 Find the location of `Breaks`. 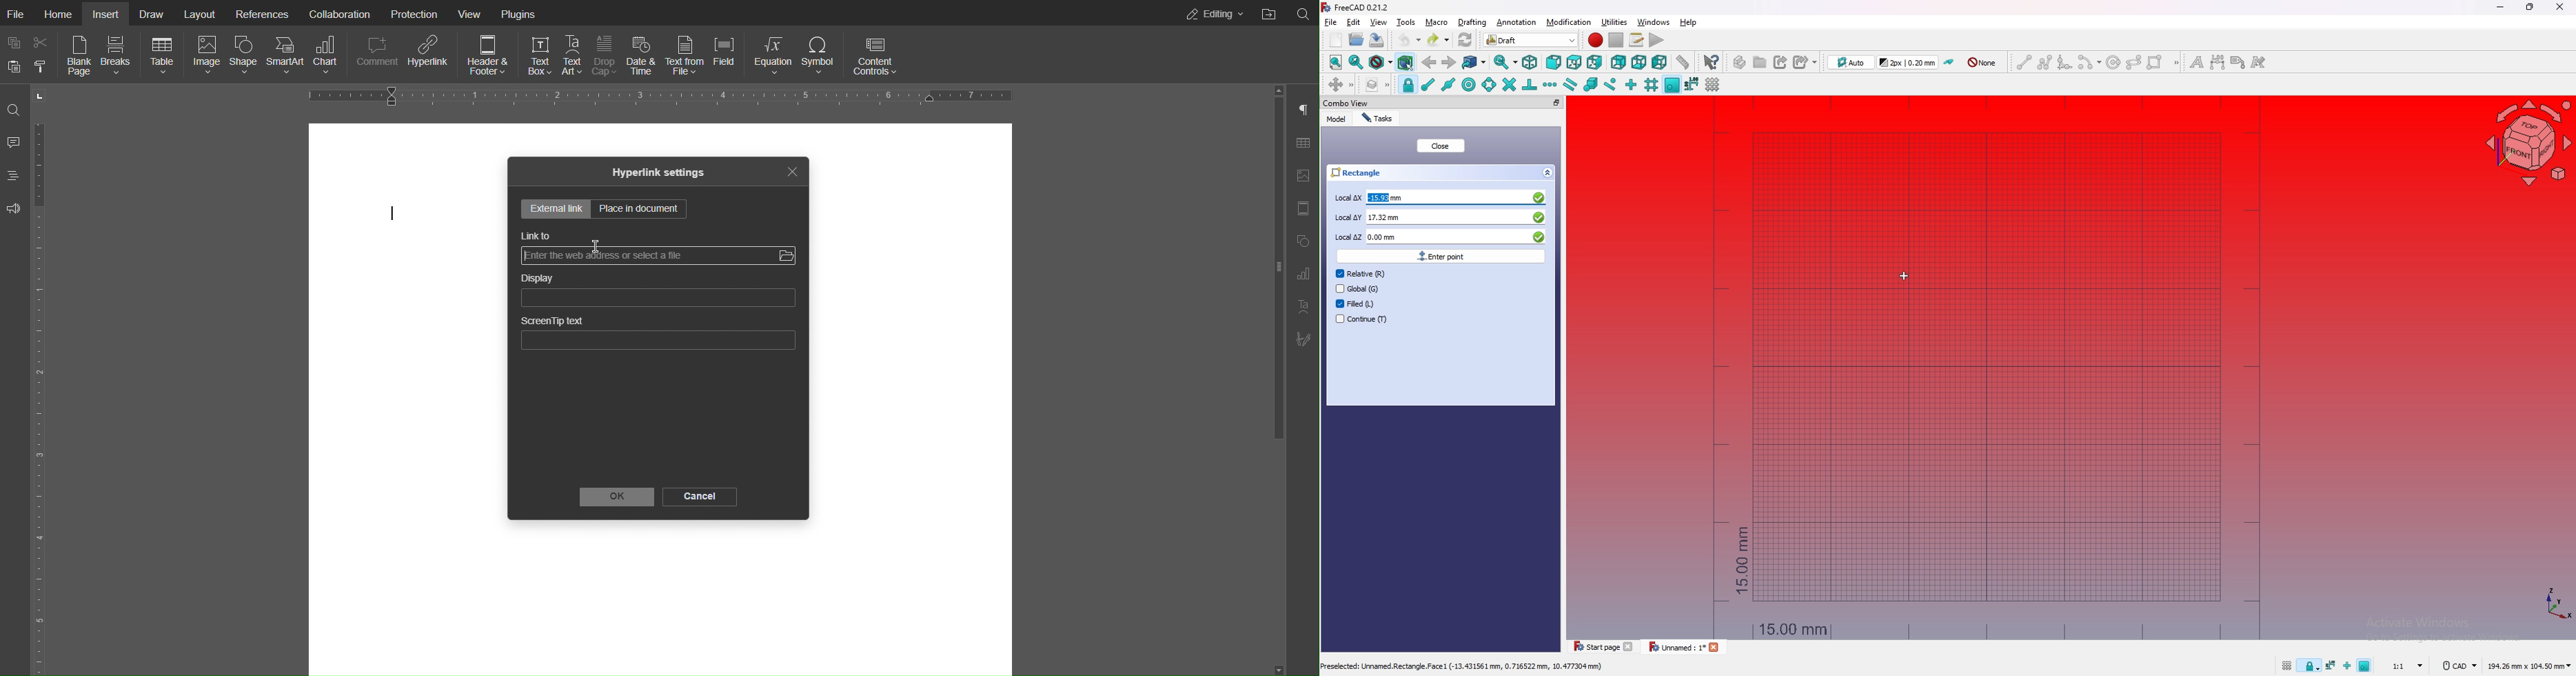

Breaks is located at coordinates (121, 57).